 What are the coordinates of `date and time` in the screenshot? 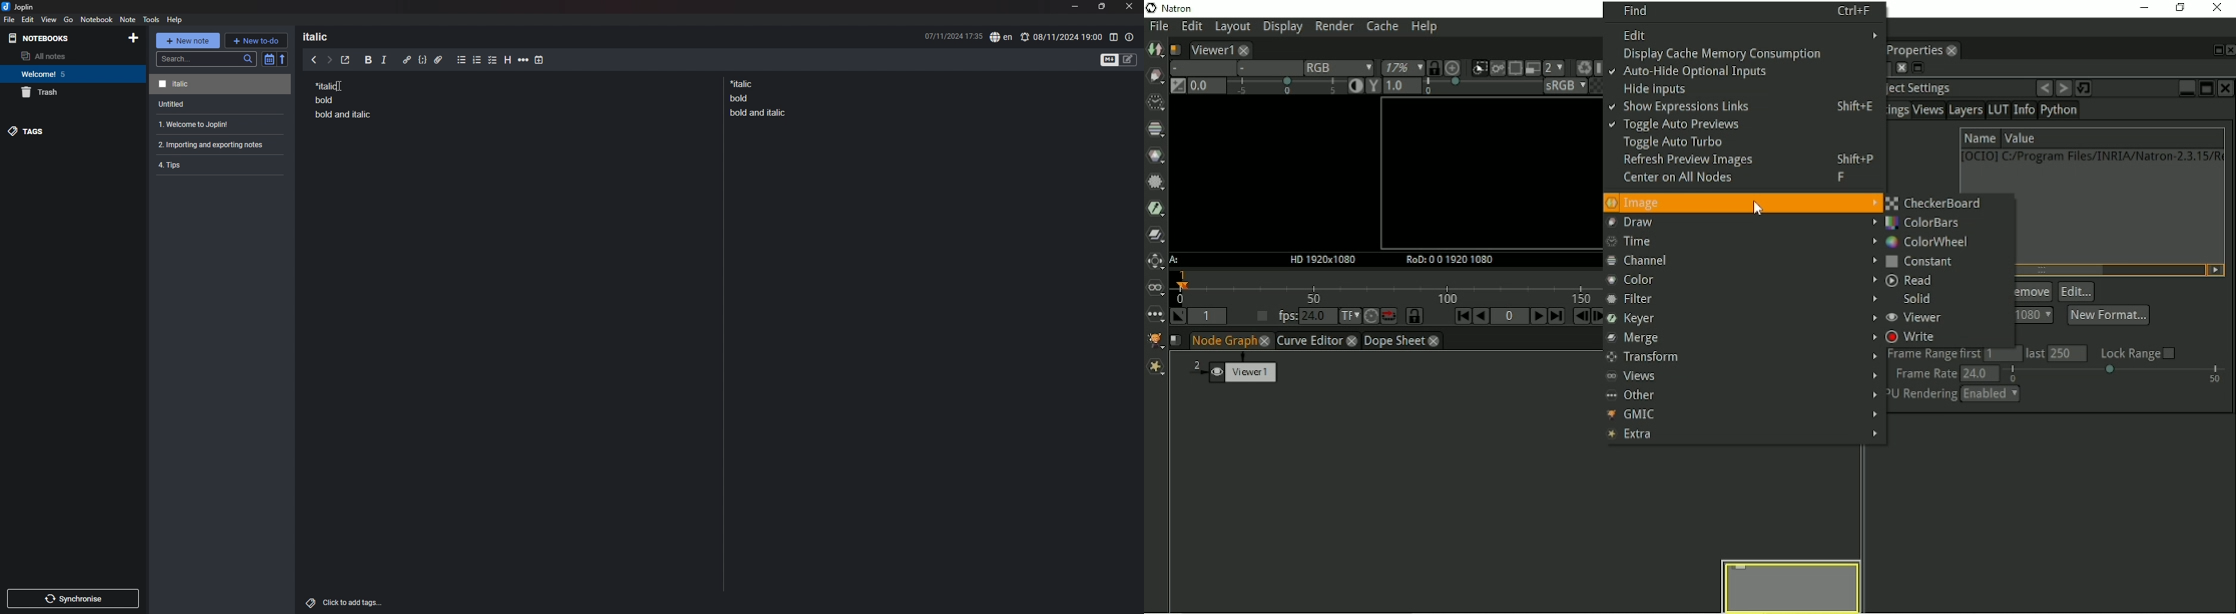 It's located at (953, 35).